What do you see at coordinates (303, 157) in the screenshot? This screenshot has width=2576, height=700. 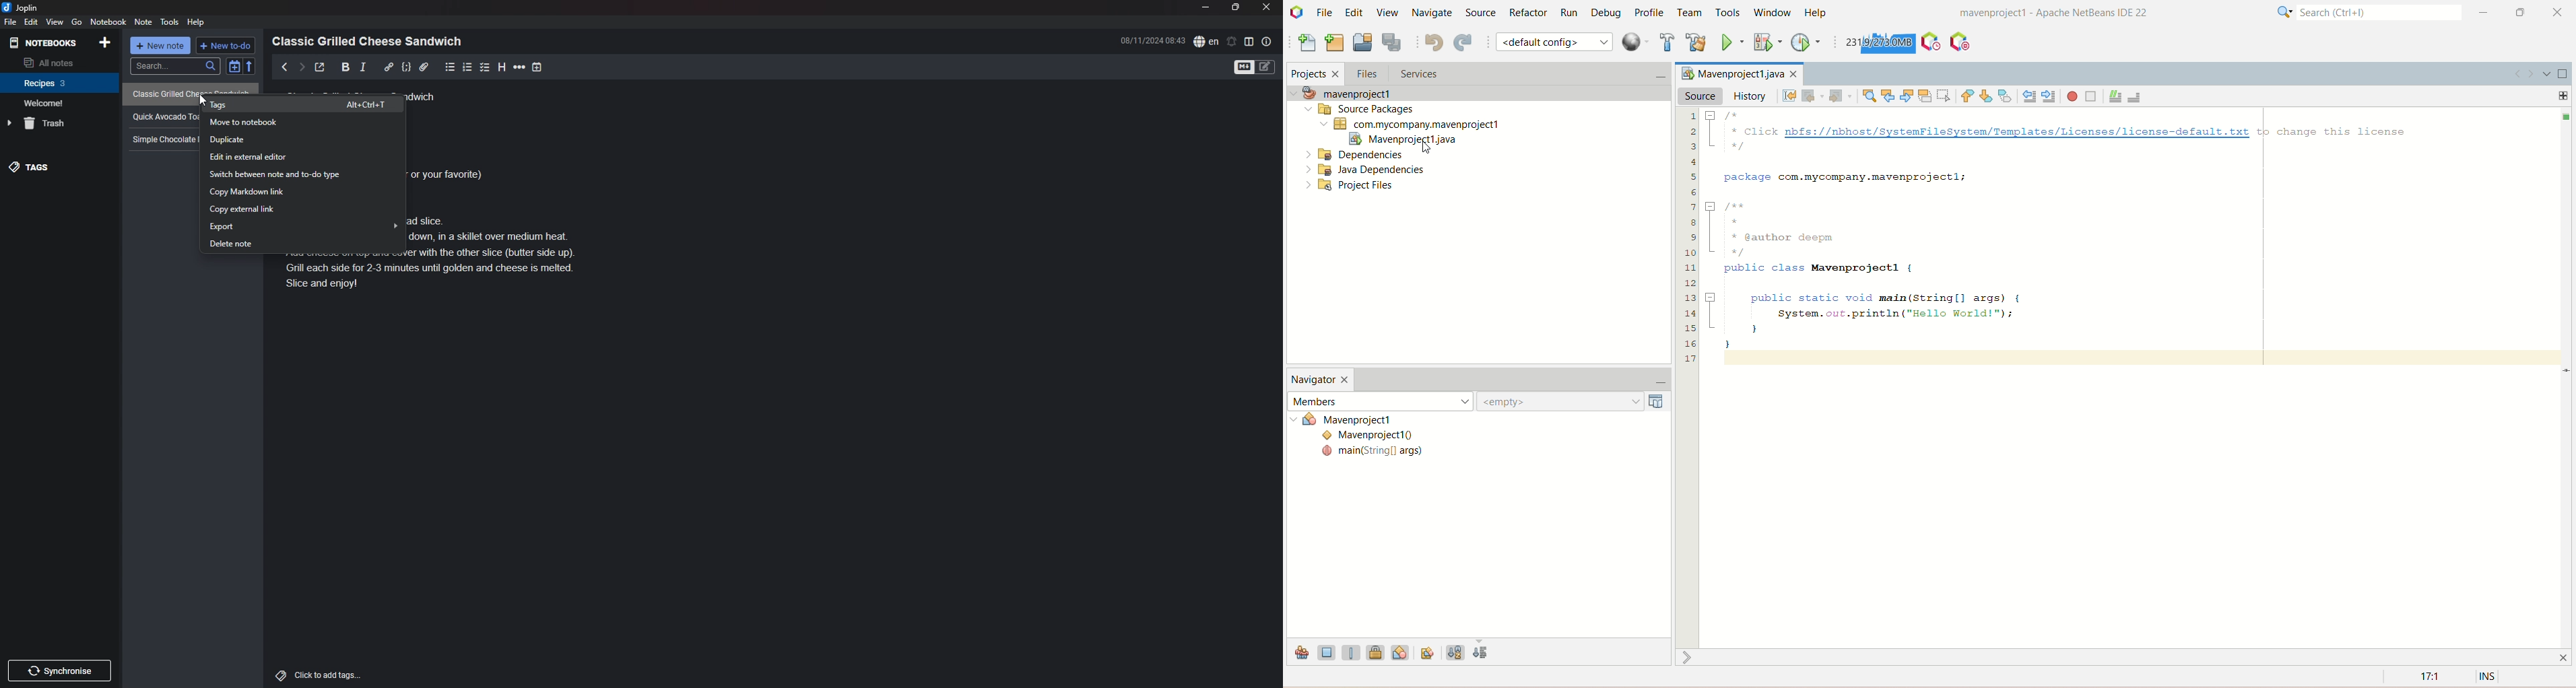 I see `edit in external editor` at bounding box center [303, 157].